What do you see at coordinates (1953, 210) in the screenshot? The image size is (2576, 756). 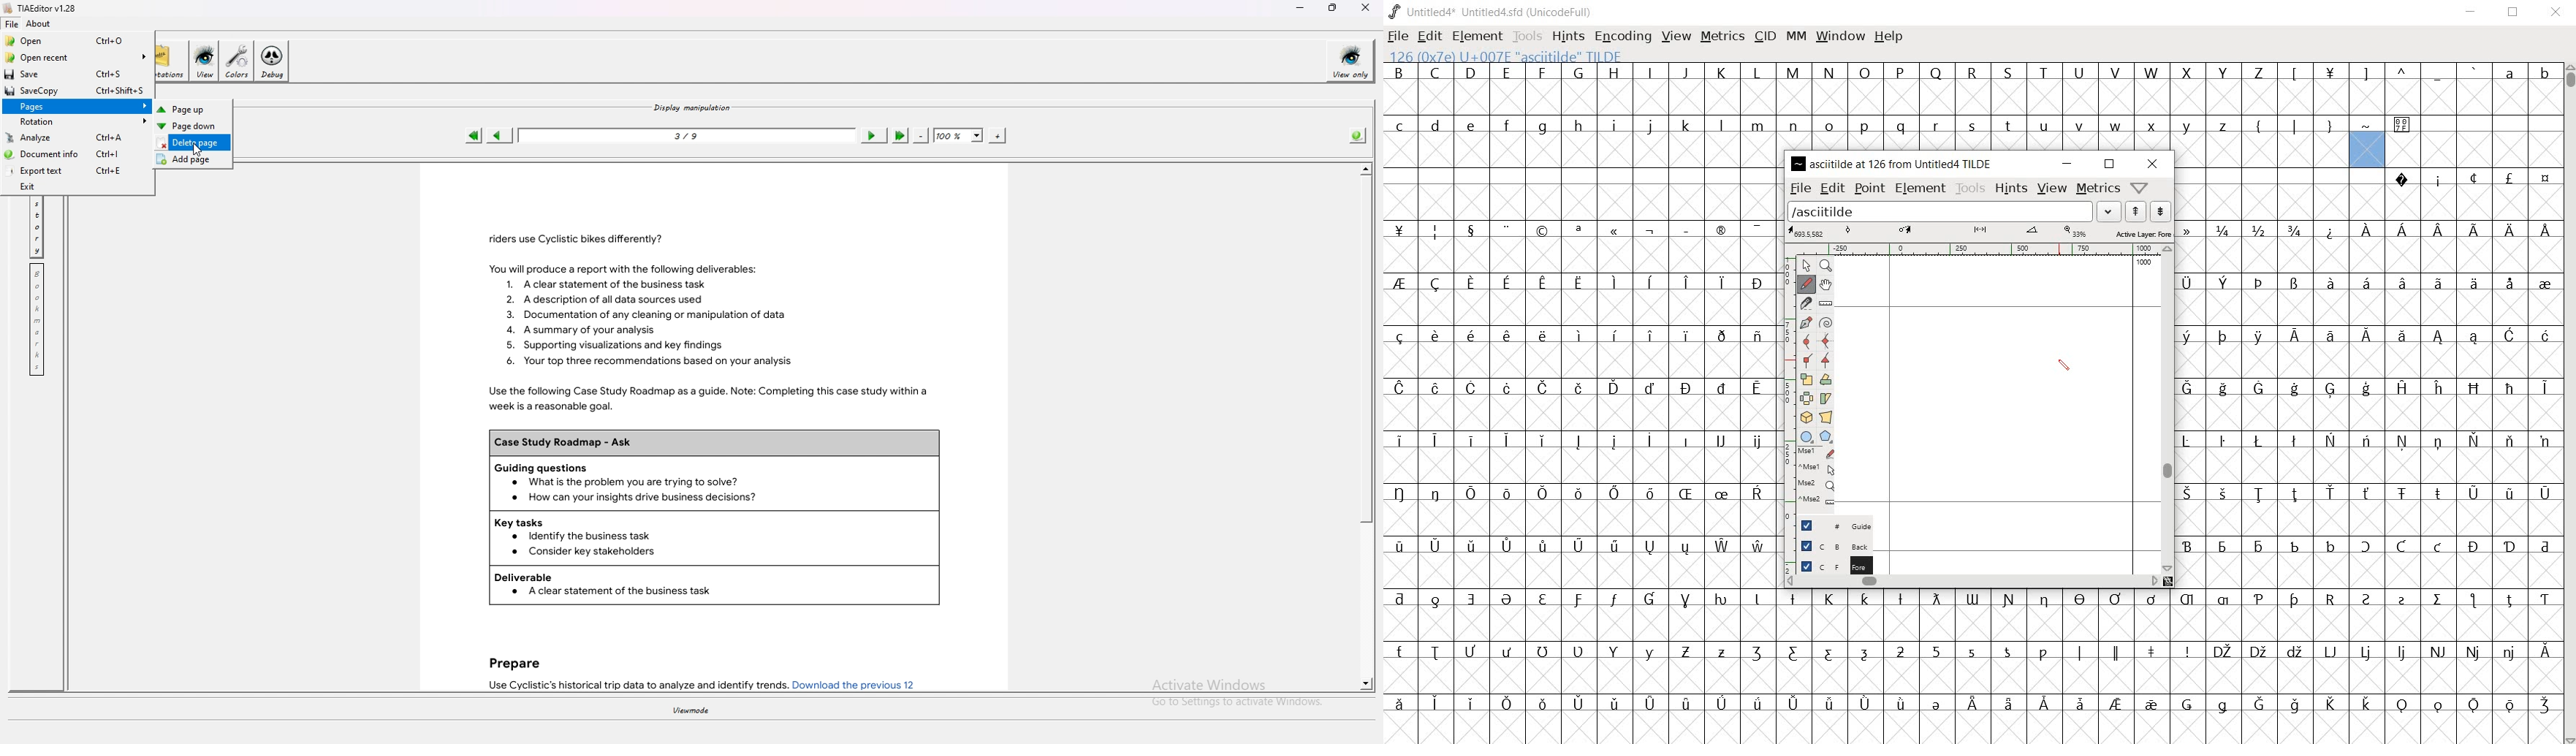 I see `load word list` at bounding box center [1953, 210].